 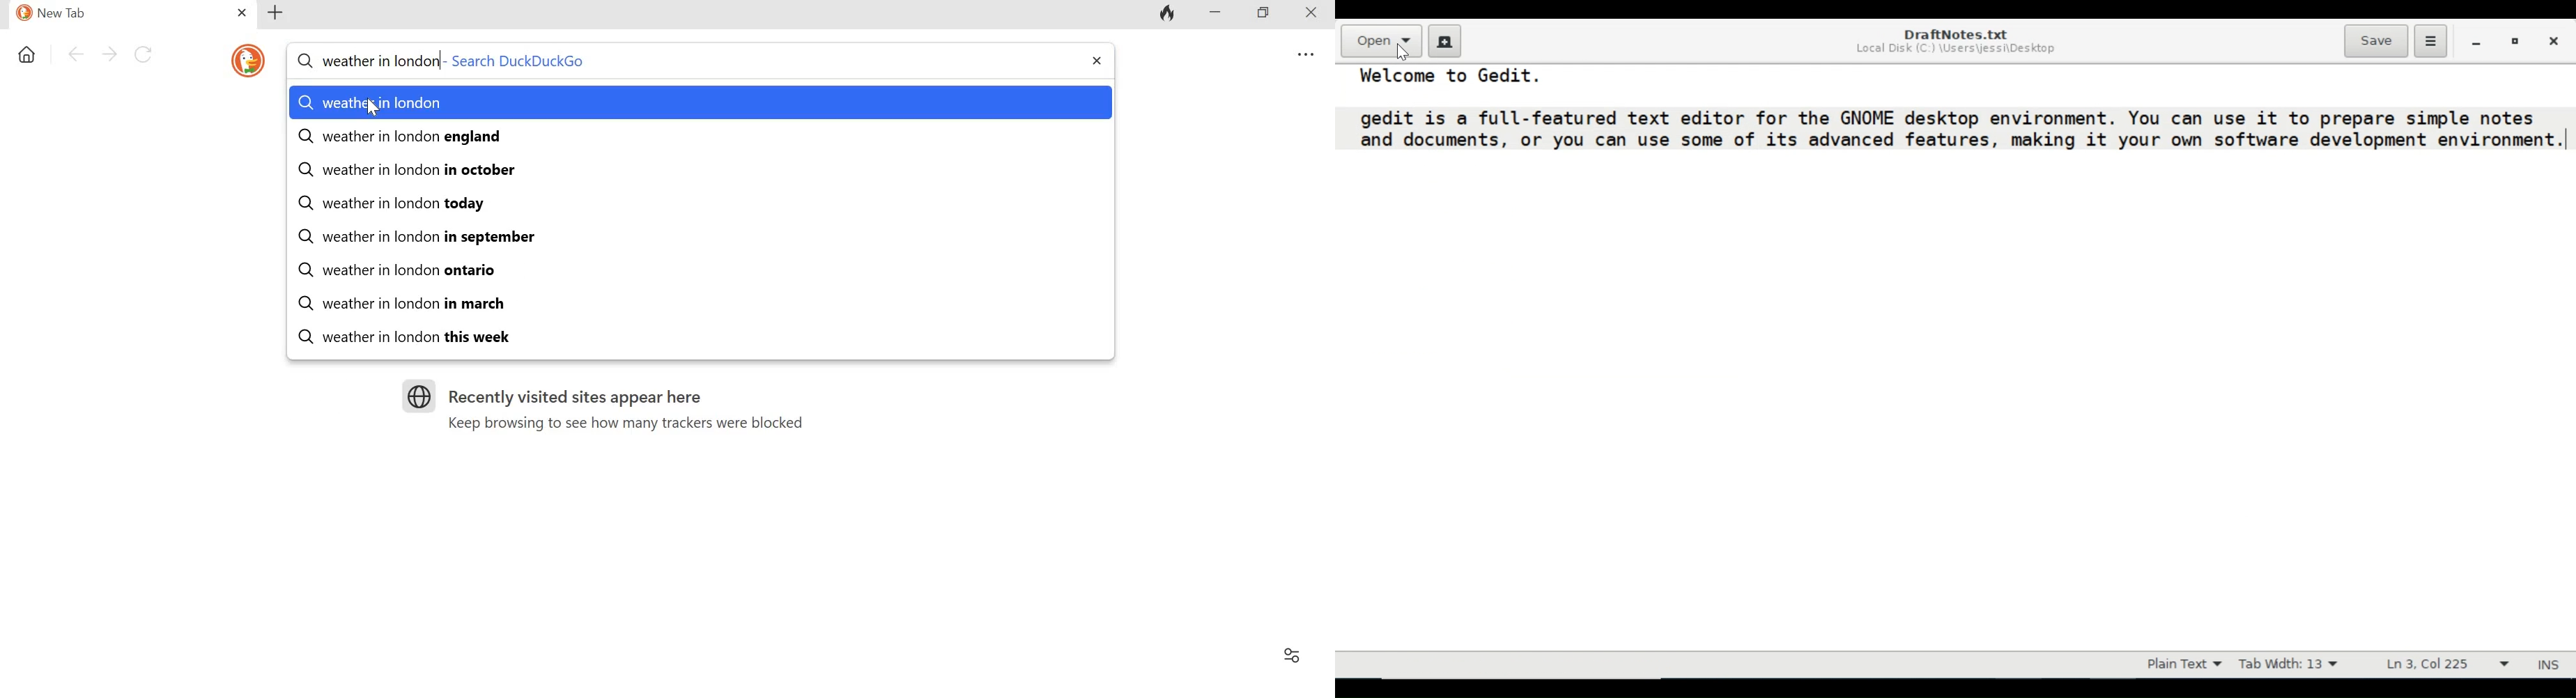 I want to click on Close tab, so click(x=242, y=13).